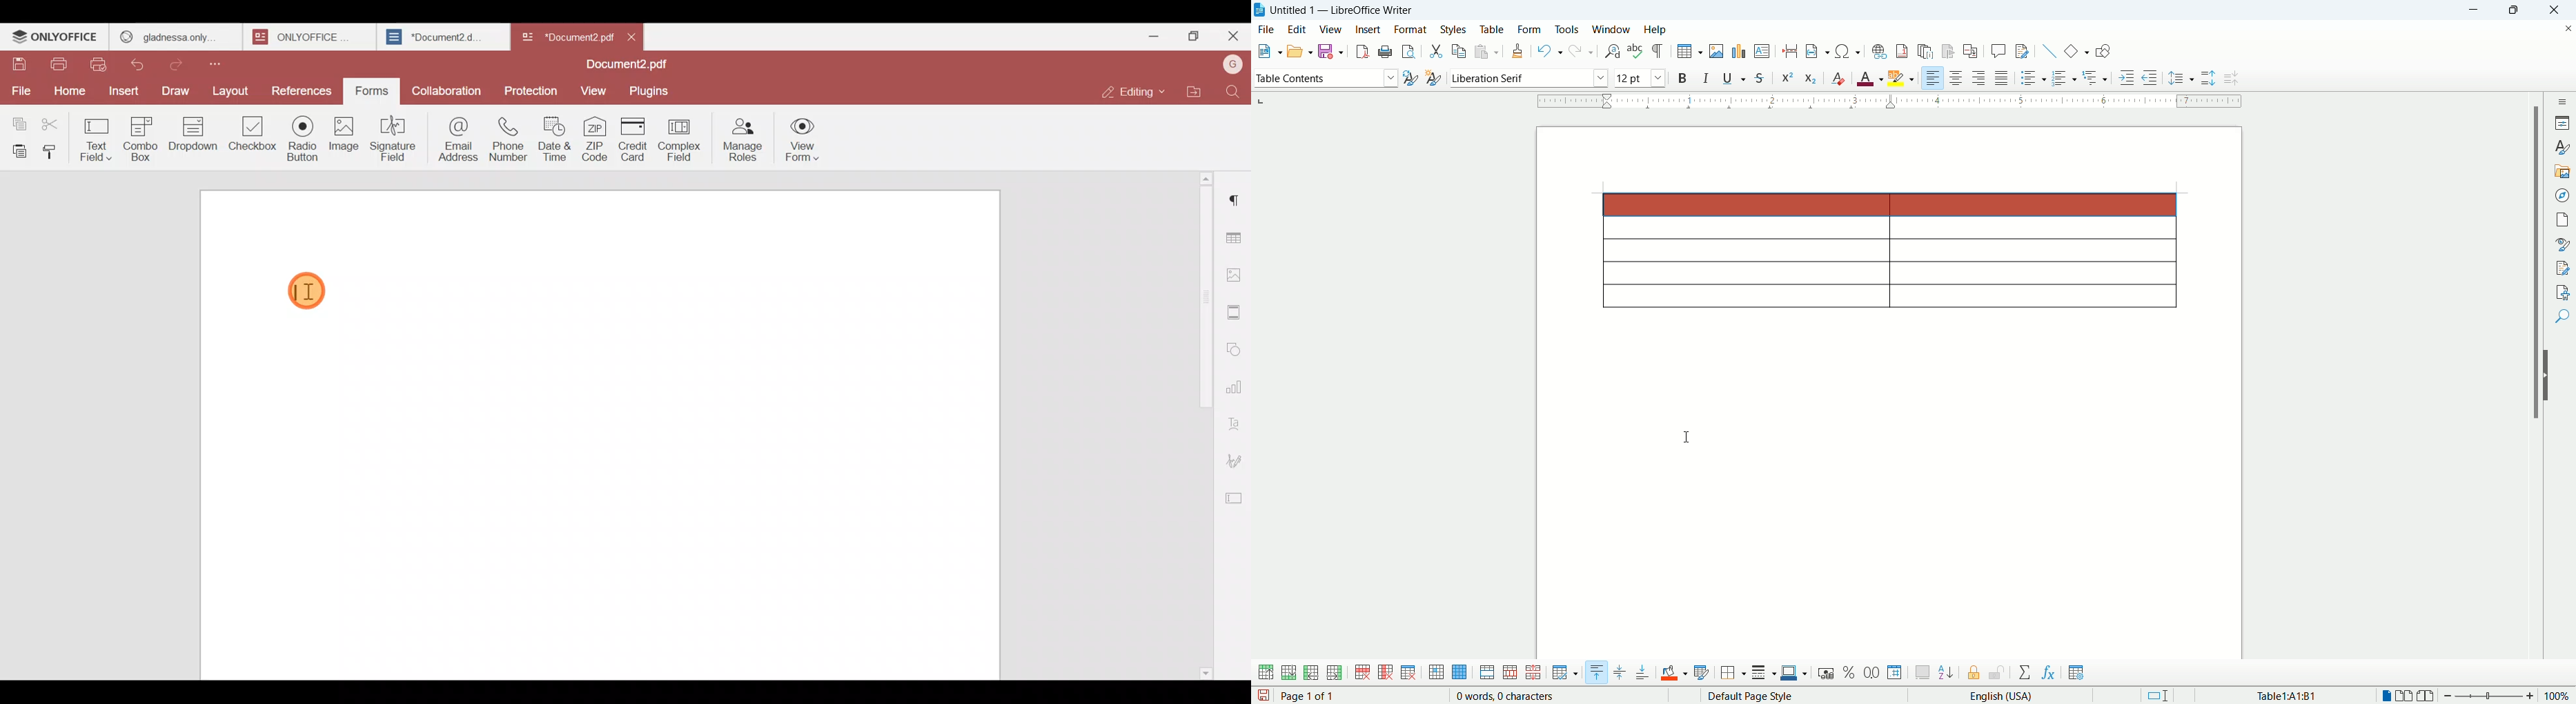  Describe the element at coordinates (1410, 29) in the screenshot. I see `format` at that location.